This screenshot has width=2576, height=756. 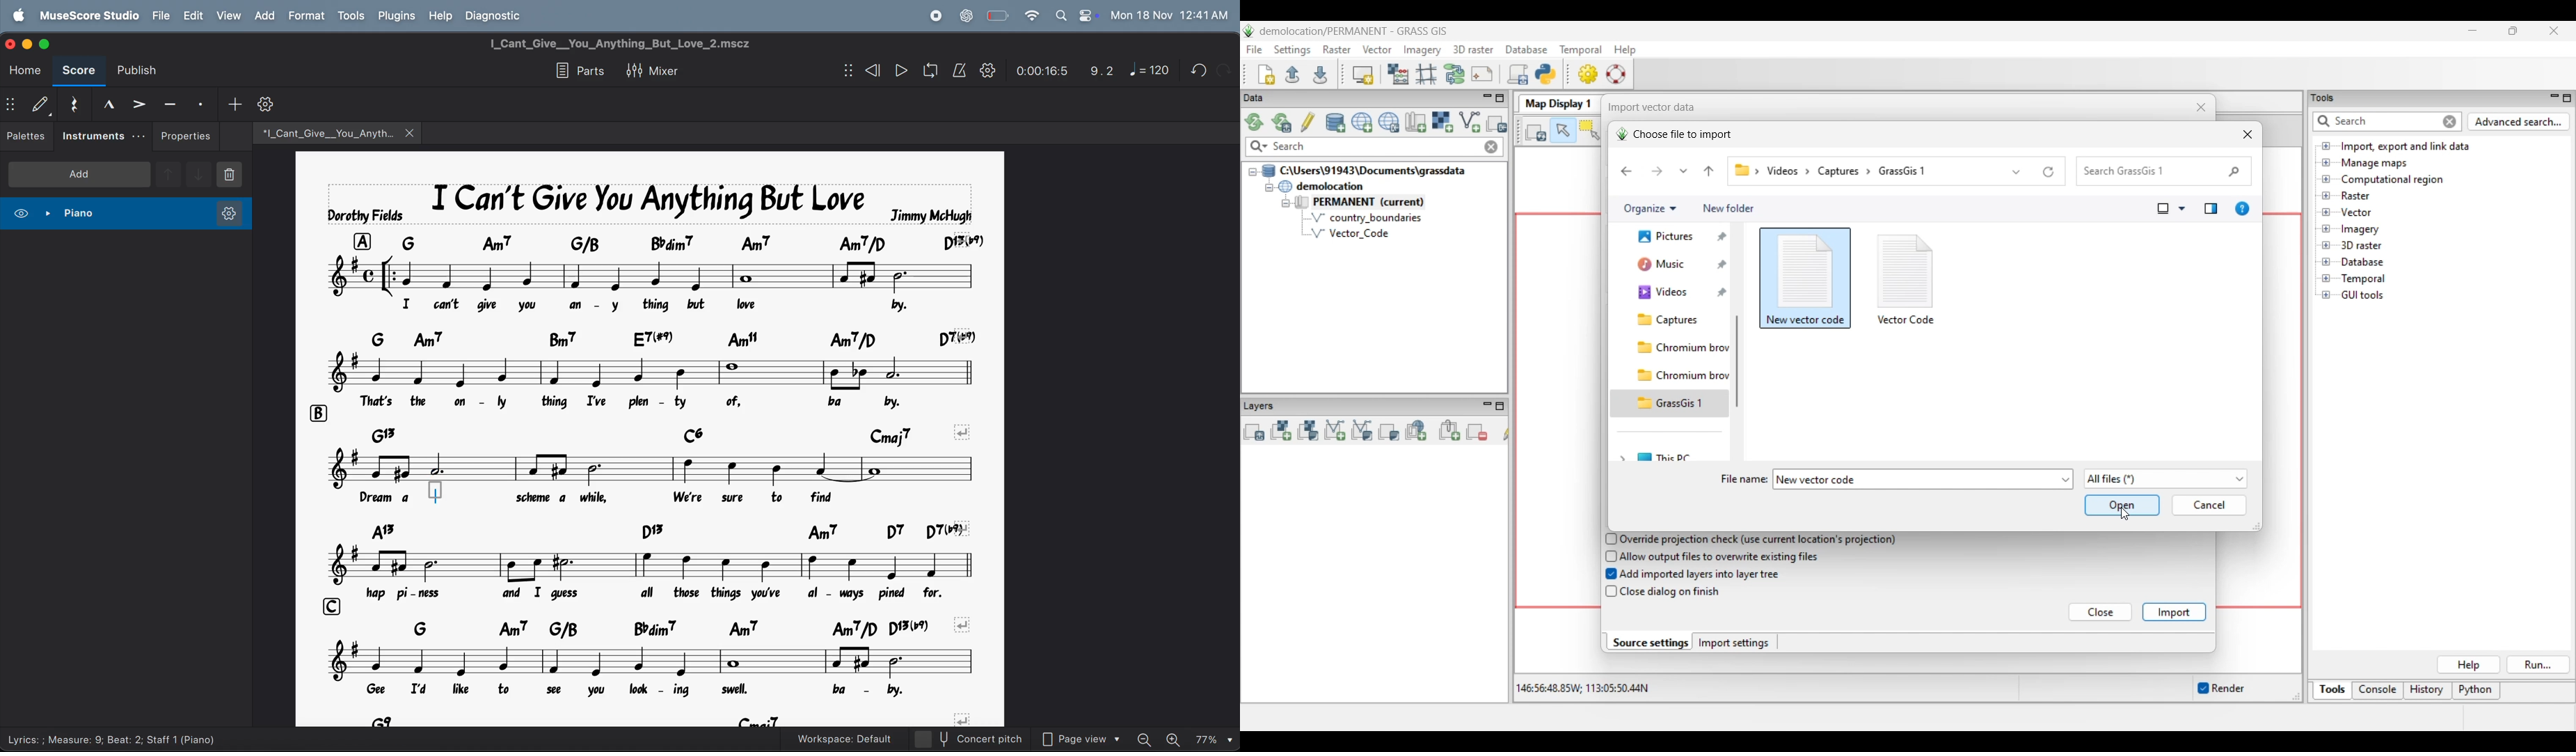 I want to click on add, so click(x=233, y=103).